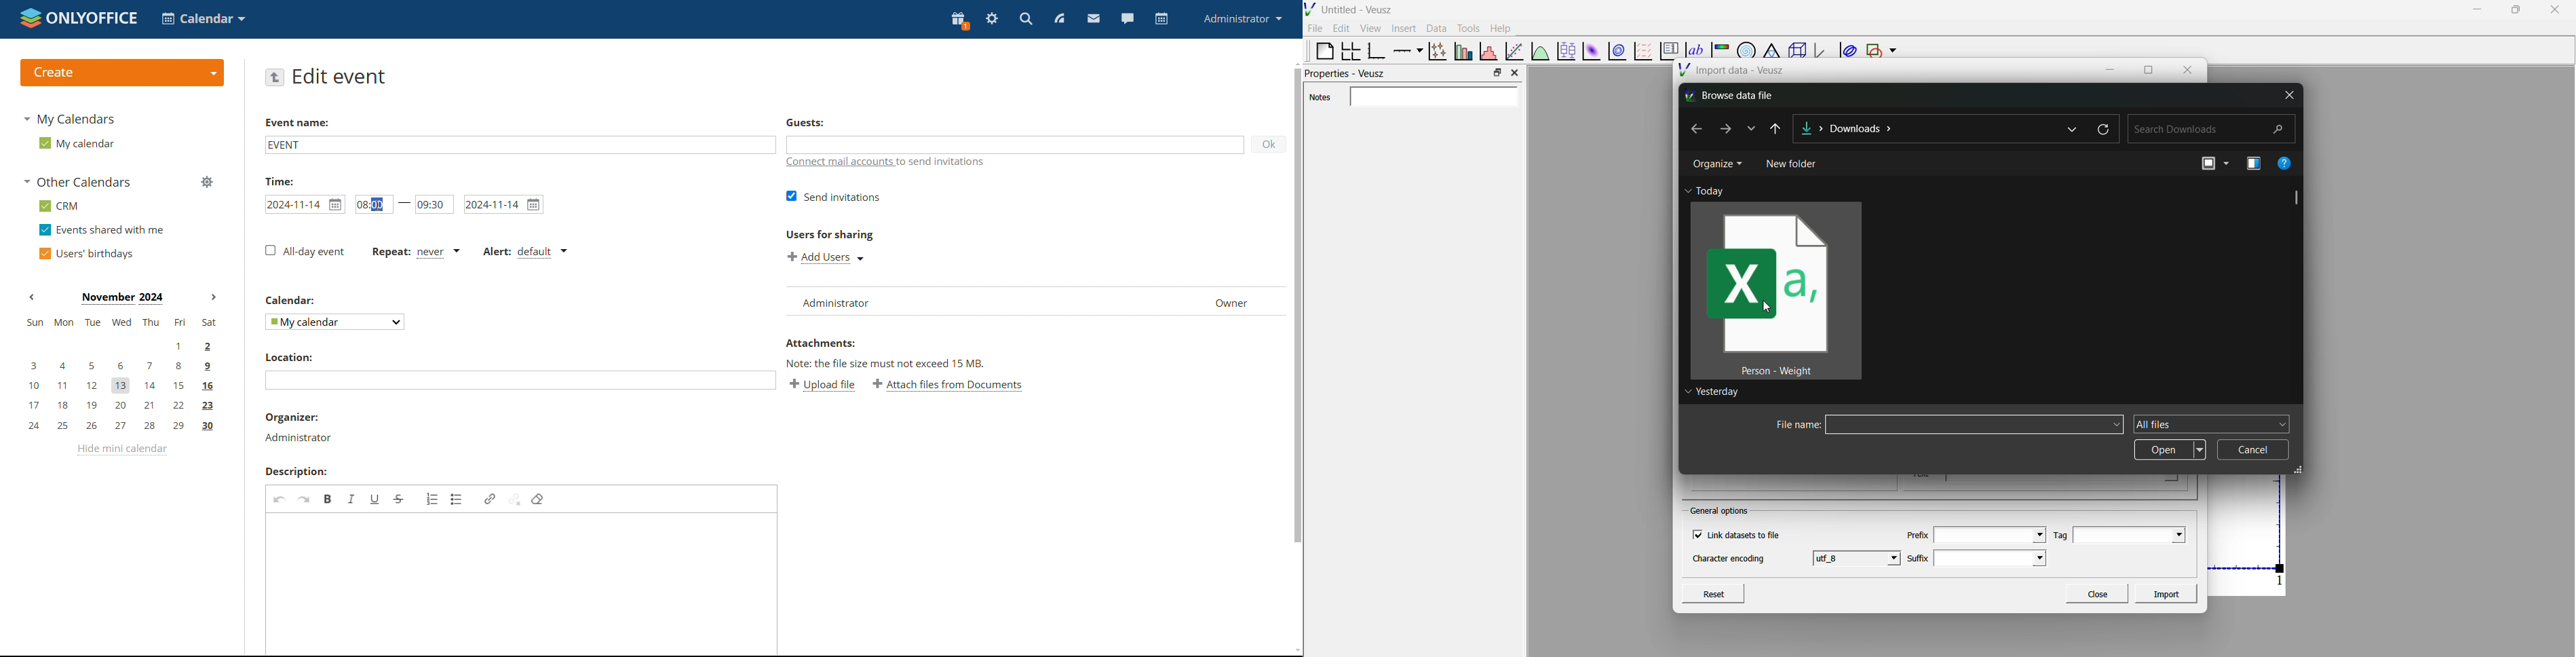 Image resolution: width=2576 pixels, height=672 pixels. Describe the element at coordinates (947, 386) in the screenshot. I see `attach file from documents` at that location.